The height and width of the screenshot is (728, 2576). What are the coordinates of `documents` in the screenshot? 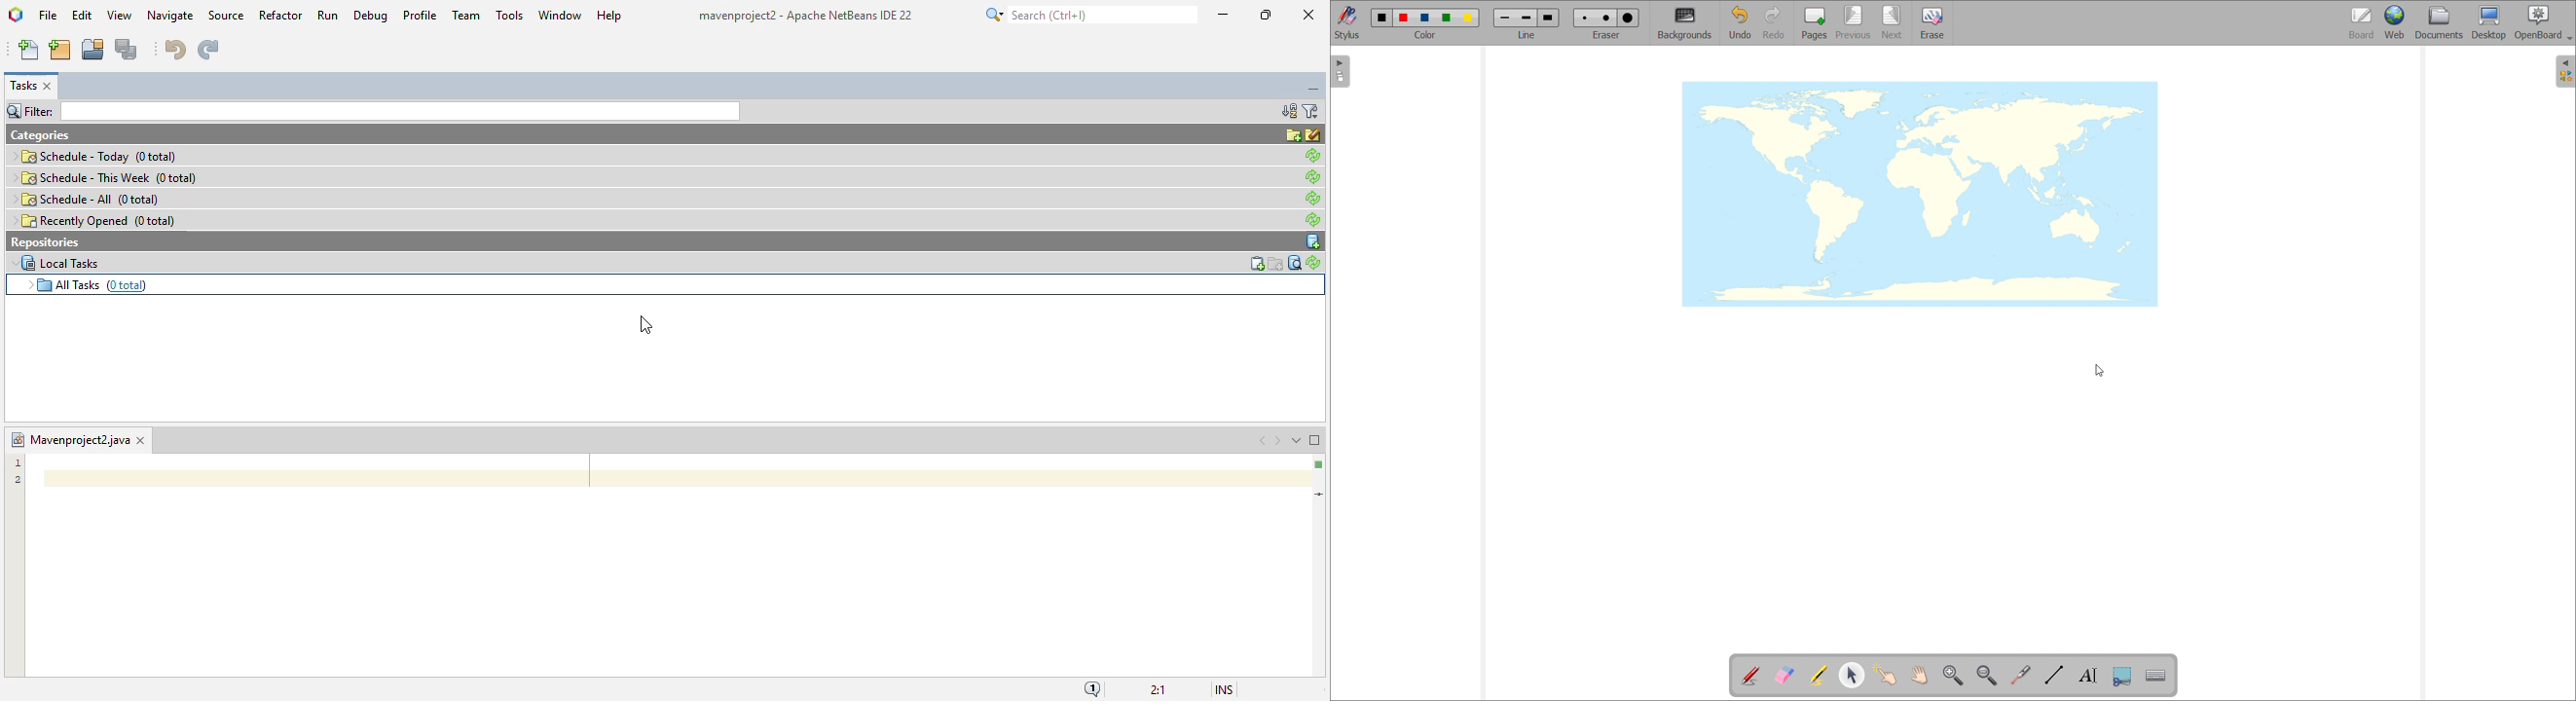 It's located at (2440, 23).